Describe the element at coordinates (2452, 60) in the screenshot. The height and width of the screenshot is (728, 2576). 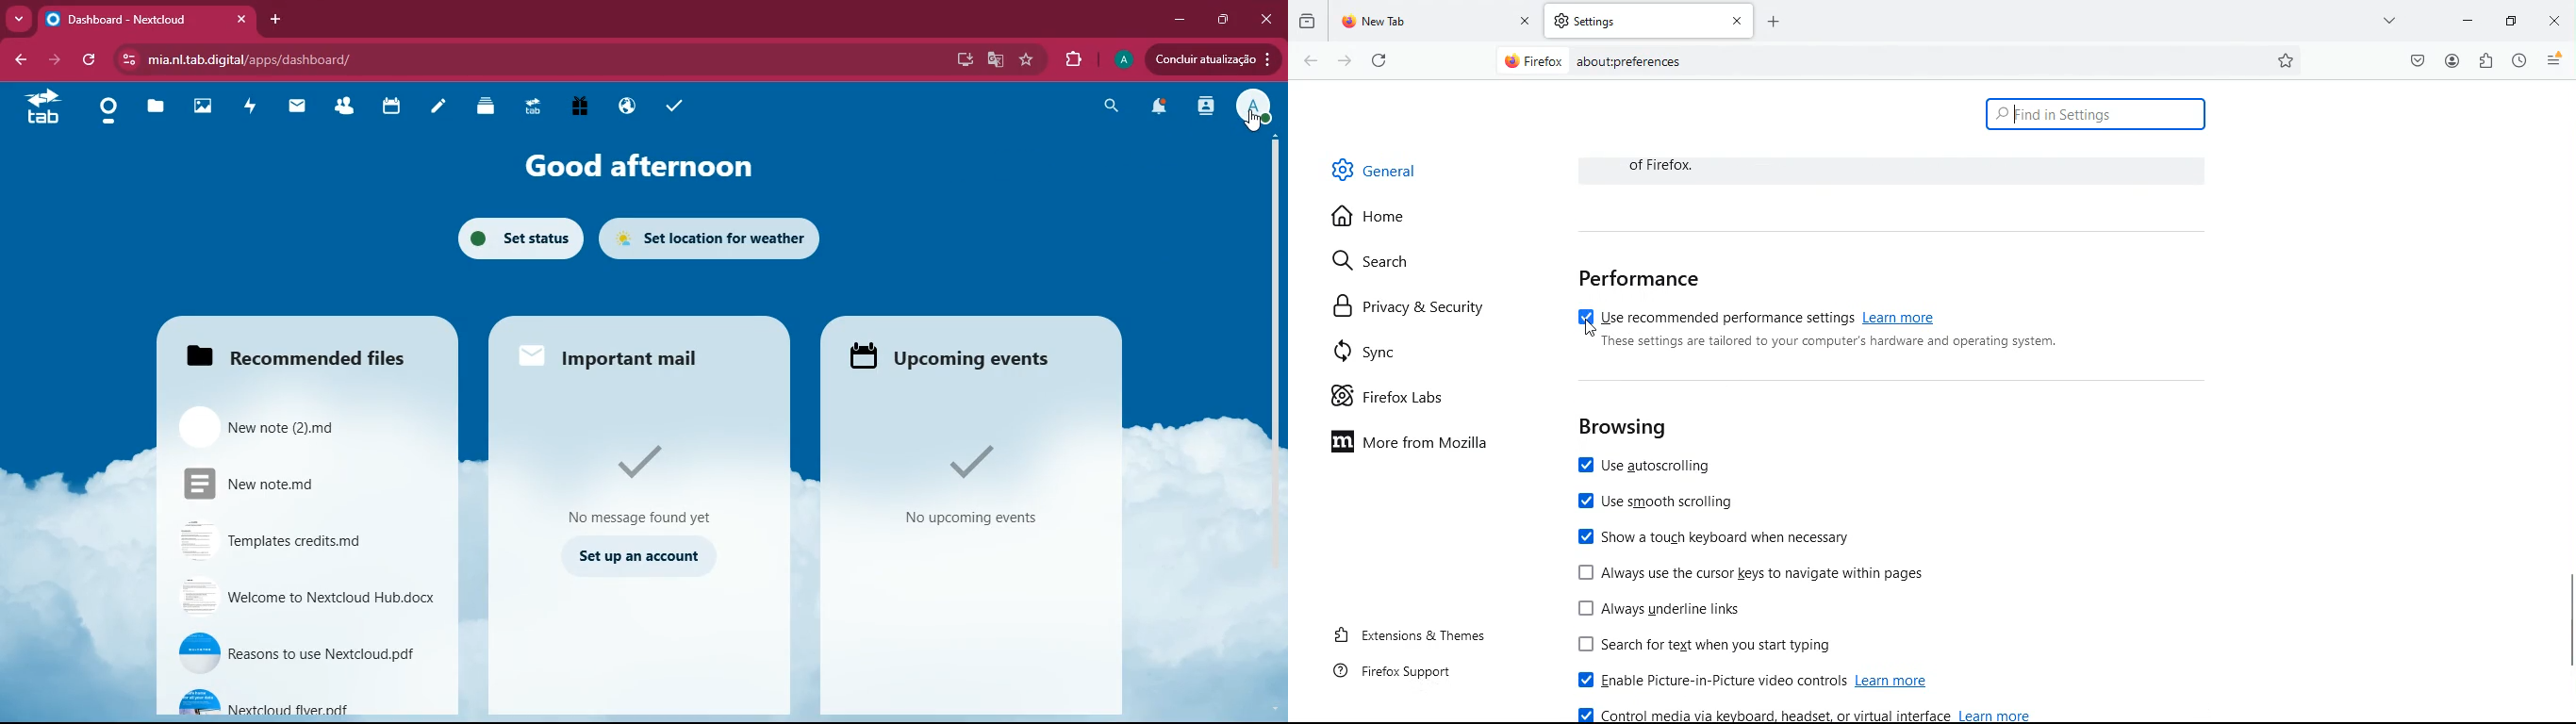
I see `profile` at that location.